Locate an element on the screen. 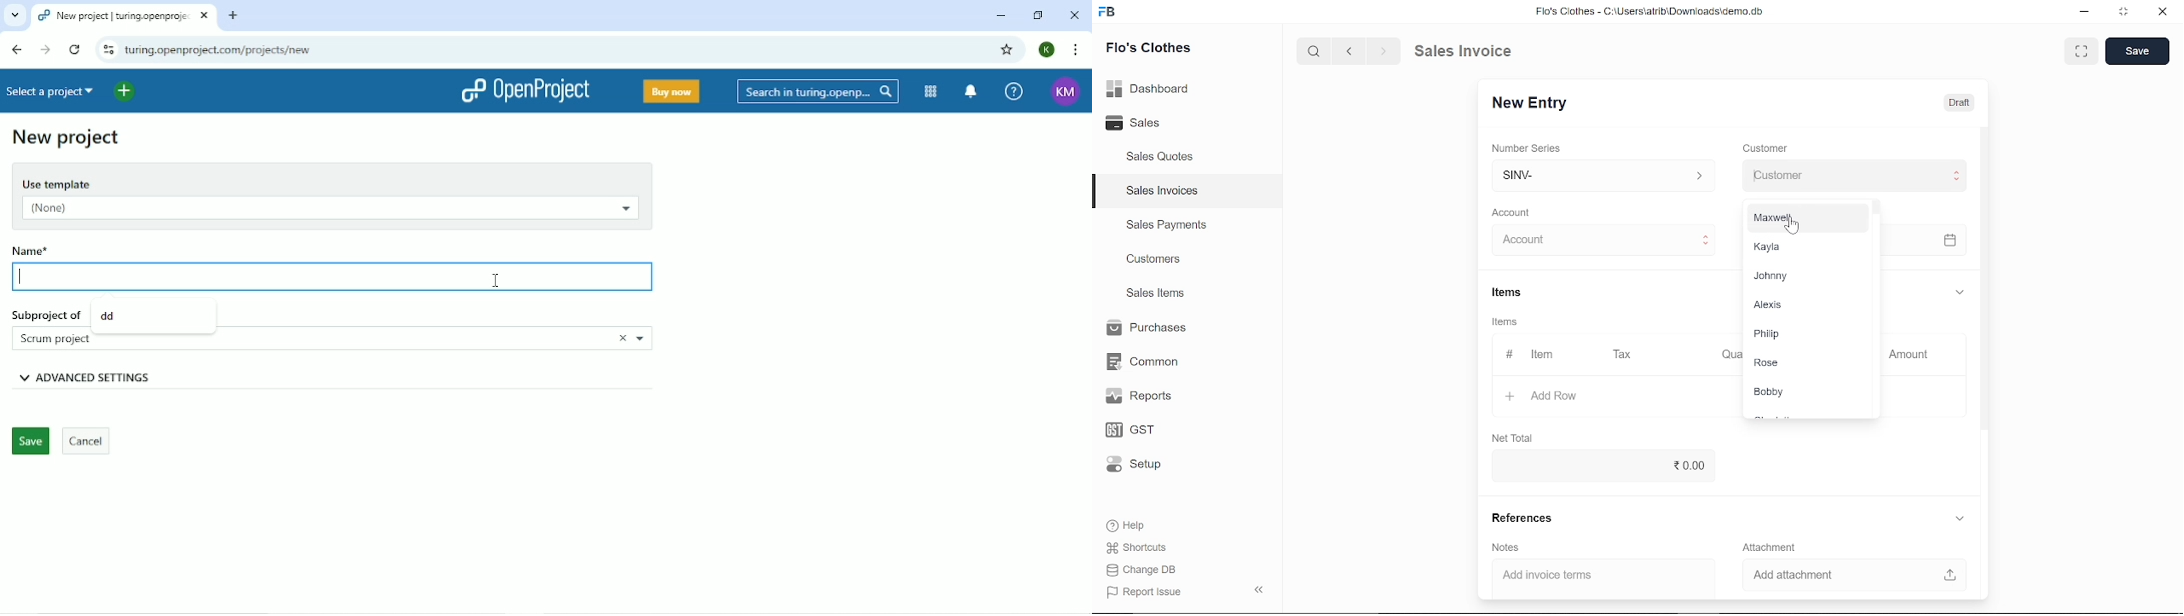 The image size is (2184, 616). Insert Account  is located at coordinates (1600, 240).